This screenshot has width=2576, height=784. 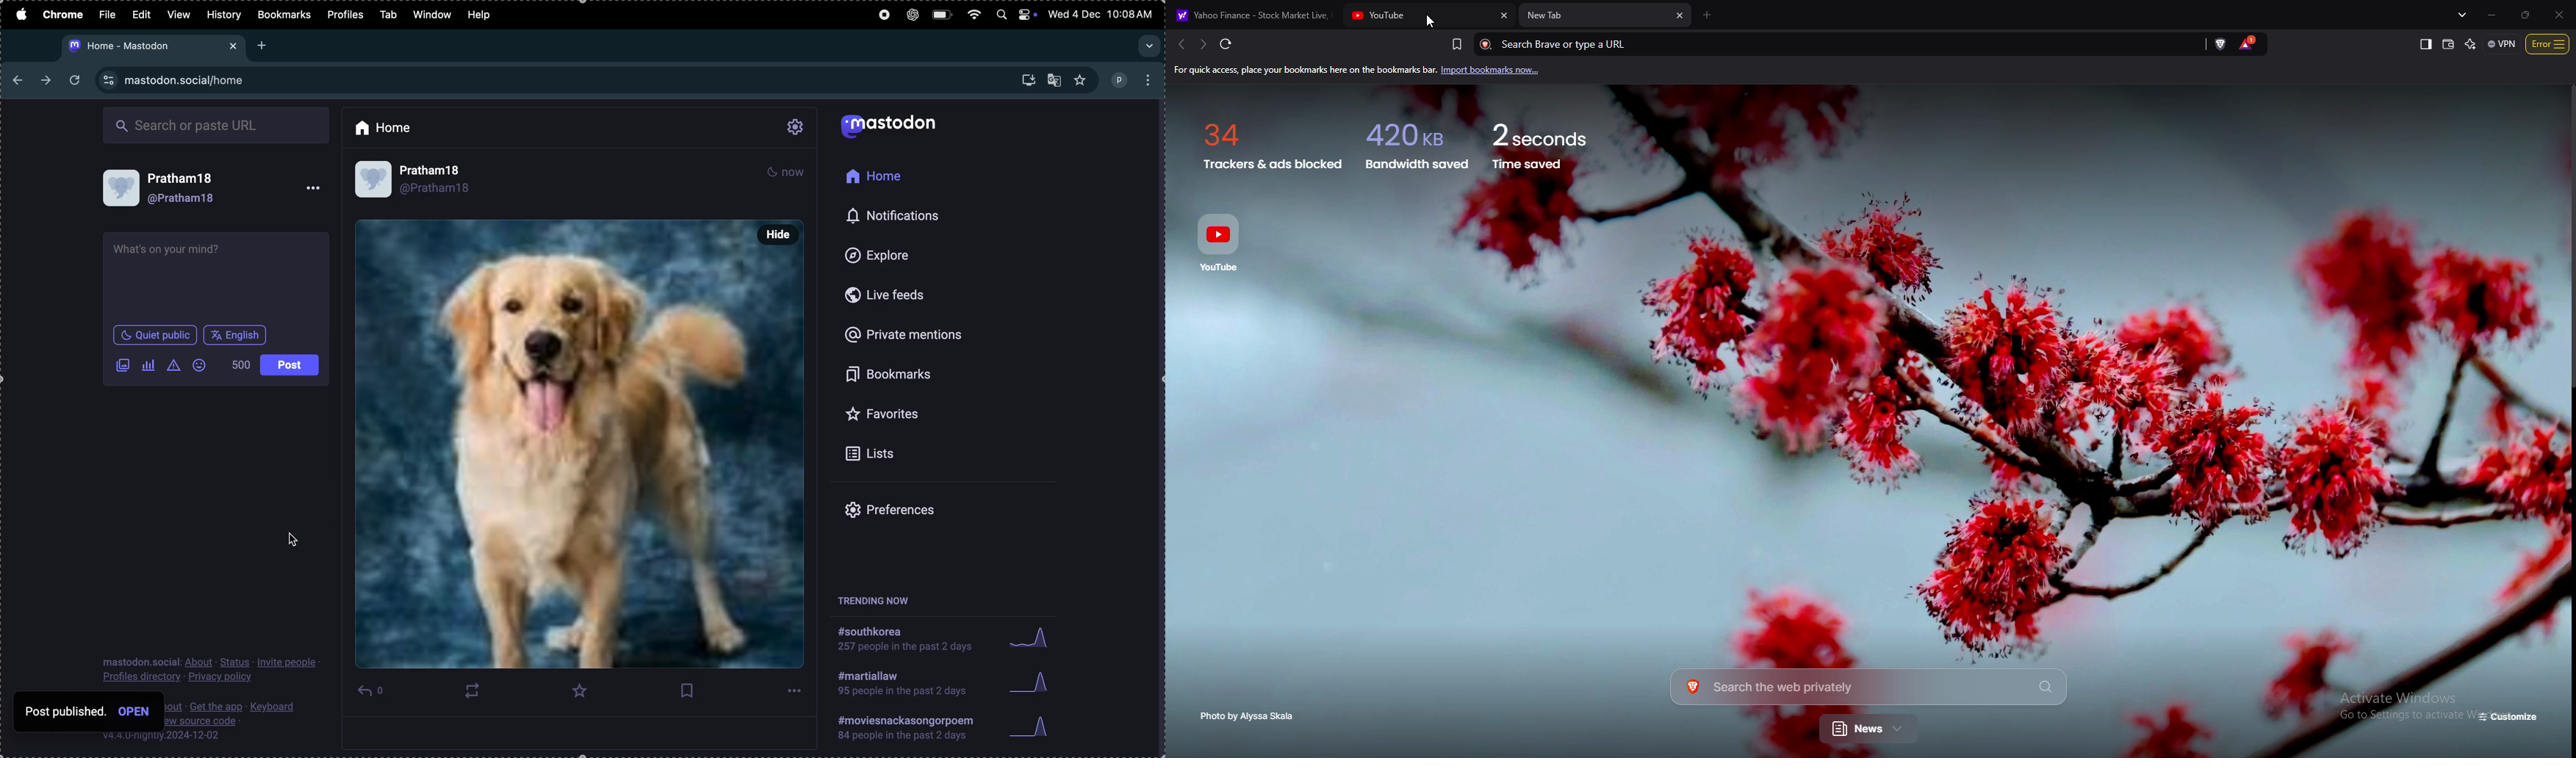 What do you see at coordinates (212, 670) in the screenshot?
I see `Privacy policy` at bounding box center [212, 670].